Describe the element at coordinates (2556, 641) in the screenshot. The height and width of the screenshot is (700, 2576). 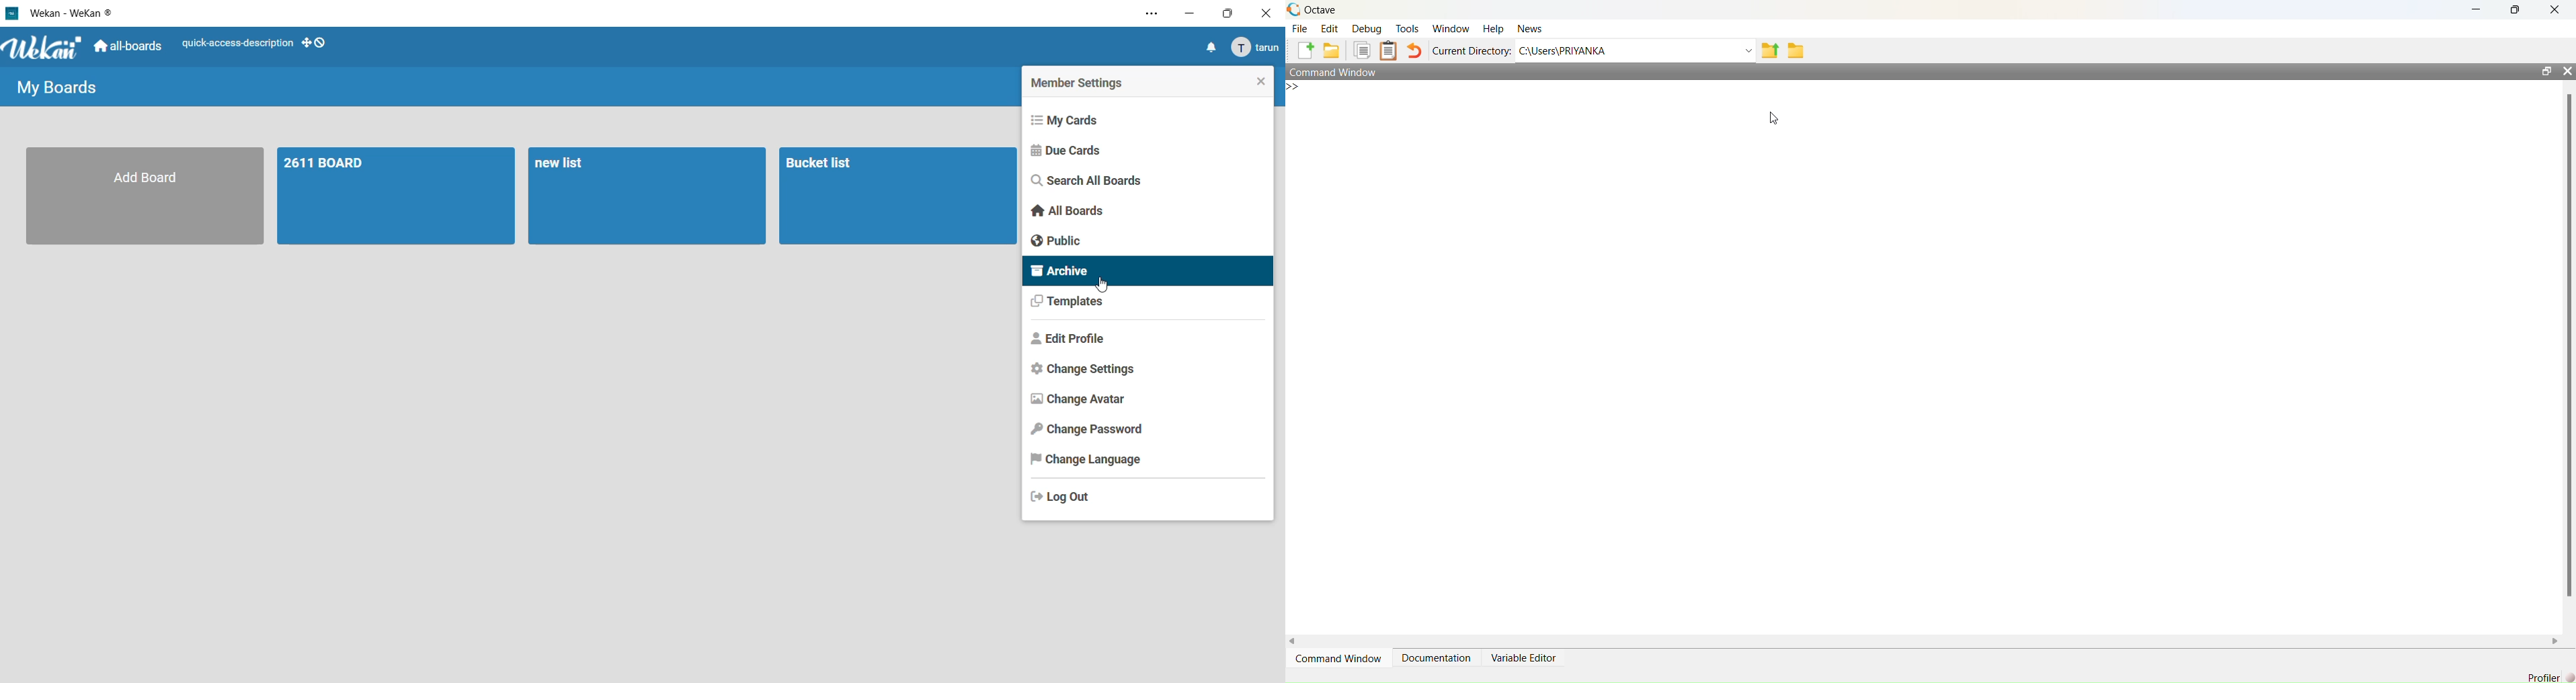
I see `scroll right` at that location.